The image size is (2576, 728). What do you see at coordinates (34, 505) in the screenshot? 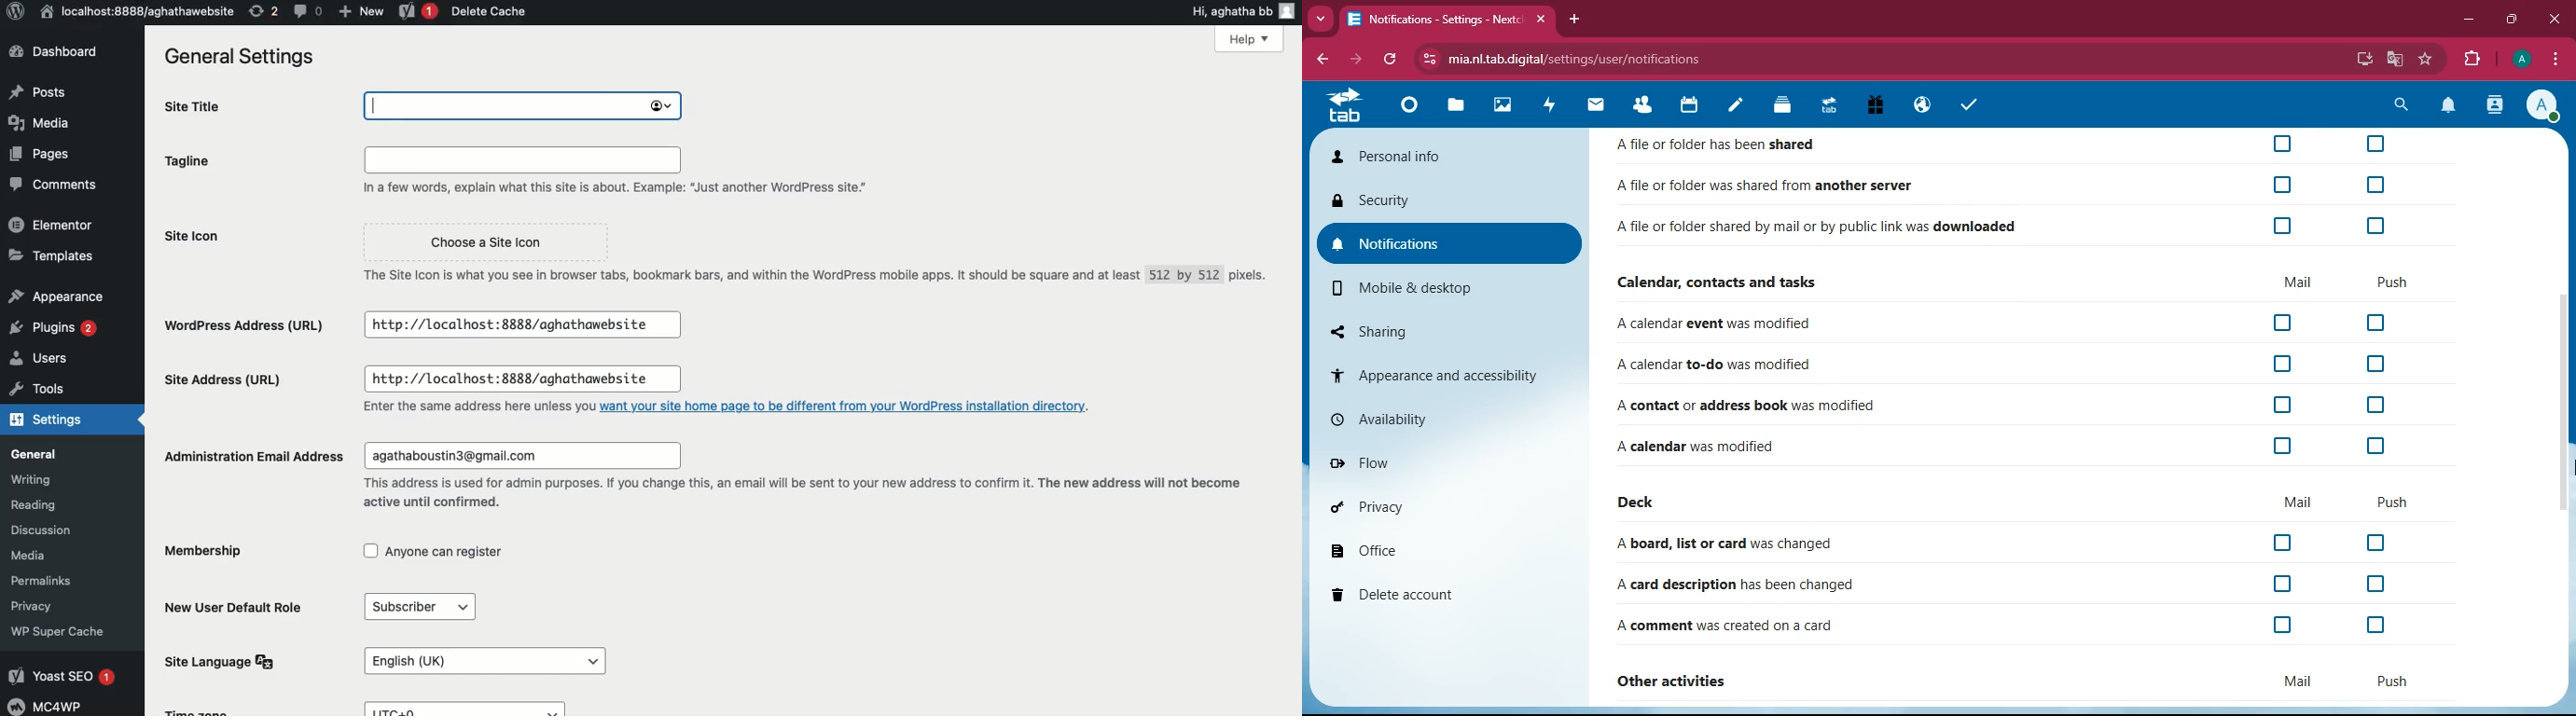
I see `Reading` at bounding box center [34, 505].